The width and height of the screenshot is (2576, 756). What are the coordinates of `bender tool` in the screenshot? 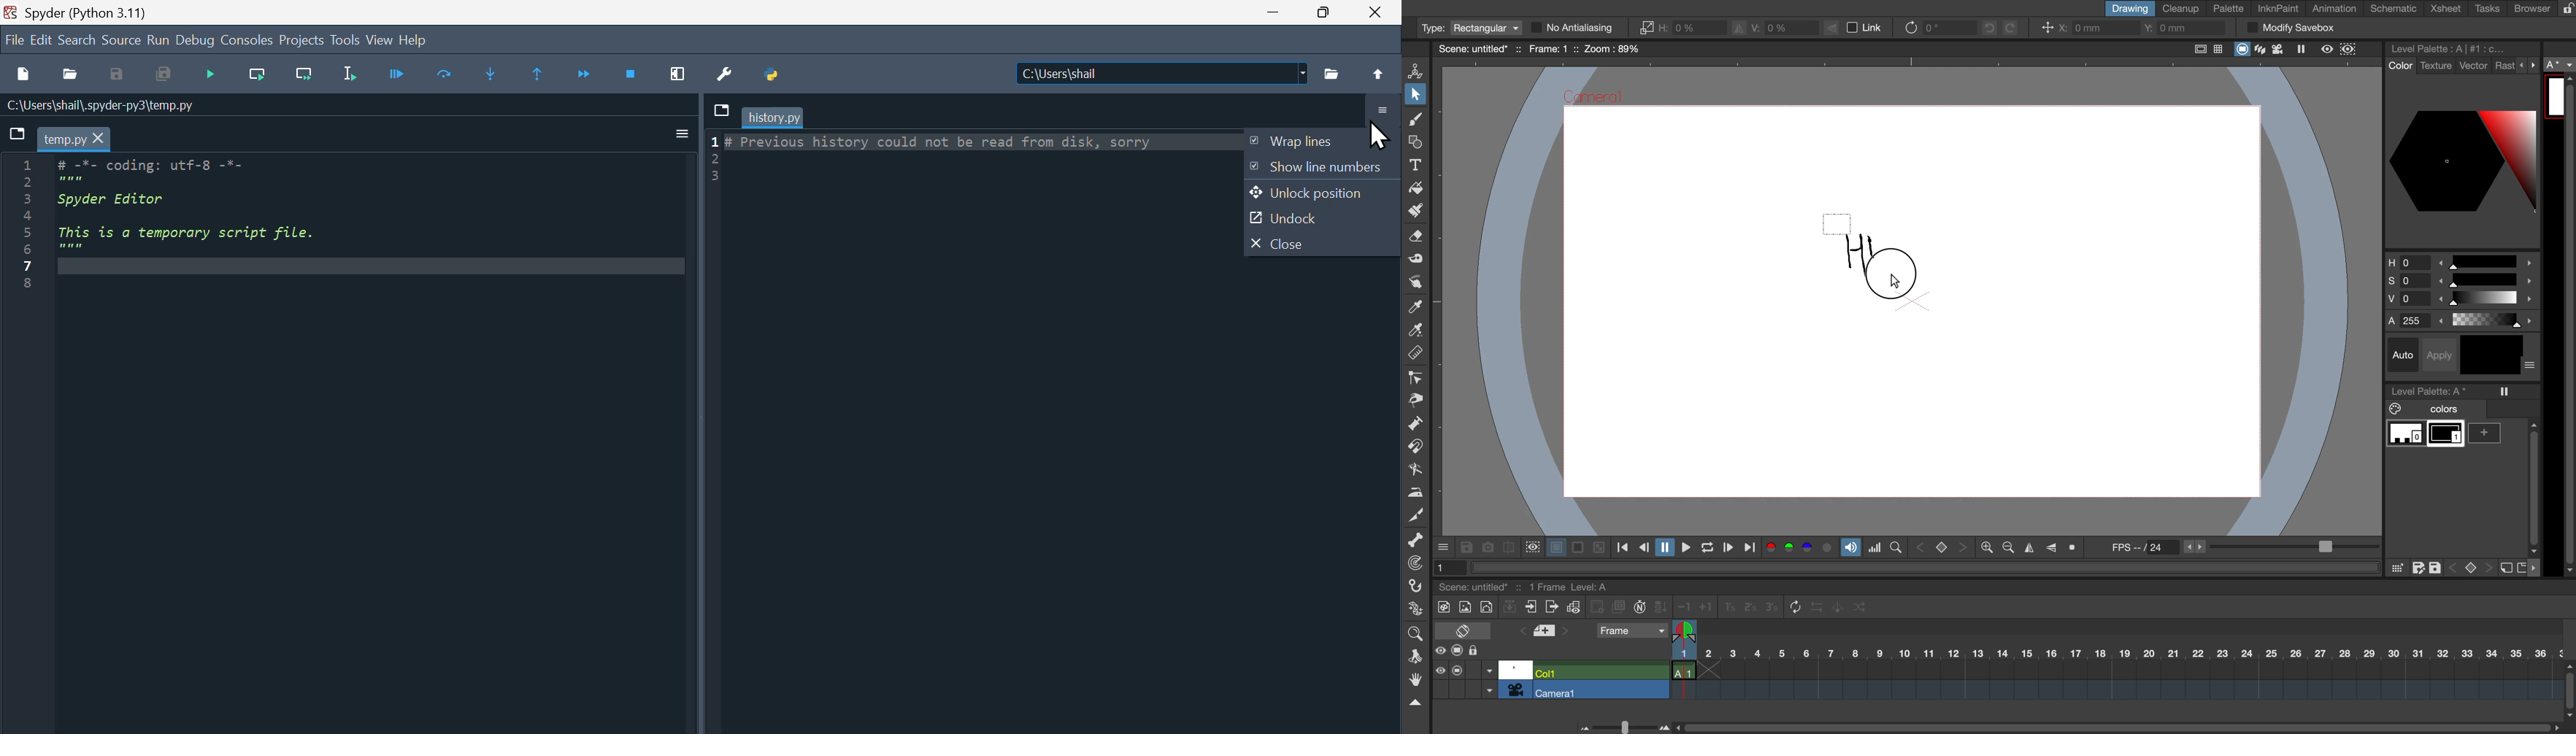 It's located at (1413, 469).